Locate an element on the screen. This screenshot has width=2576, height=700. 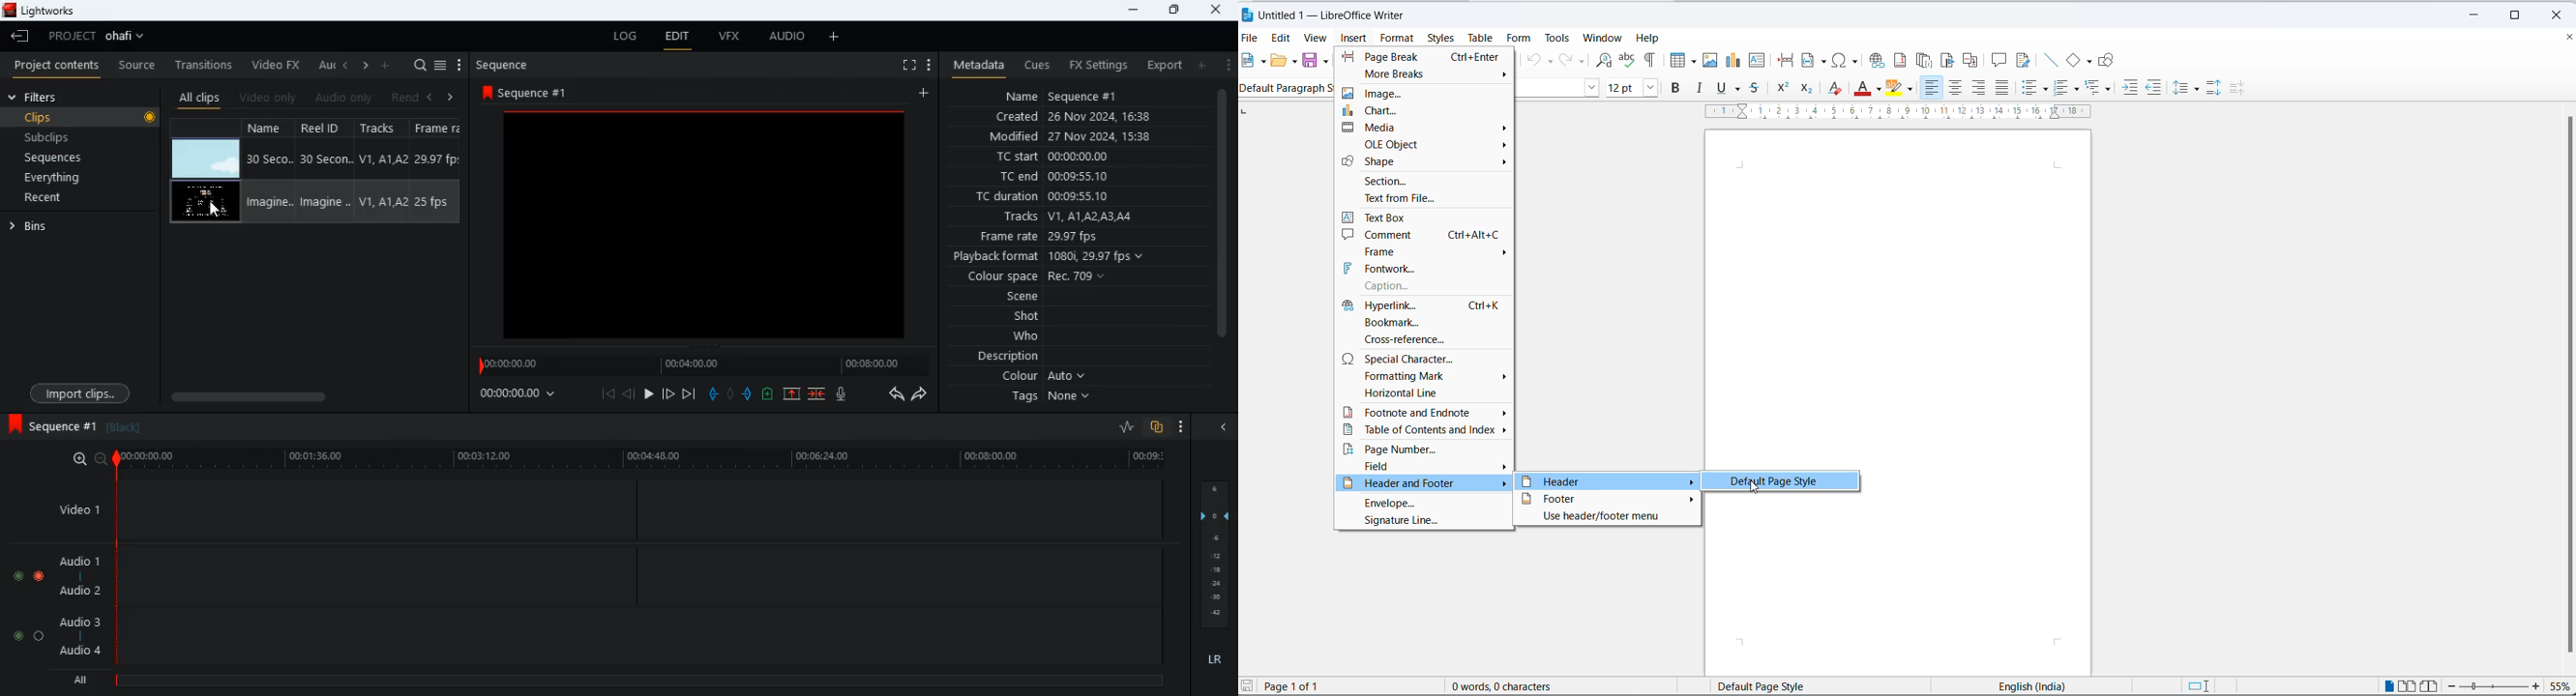
Page 1 of 1 is located at coordinates (1314, 686).